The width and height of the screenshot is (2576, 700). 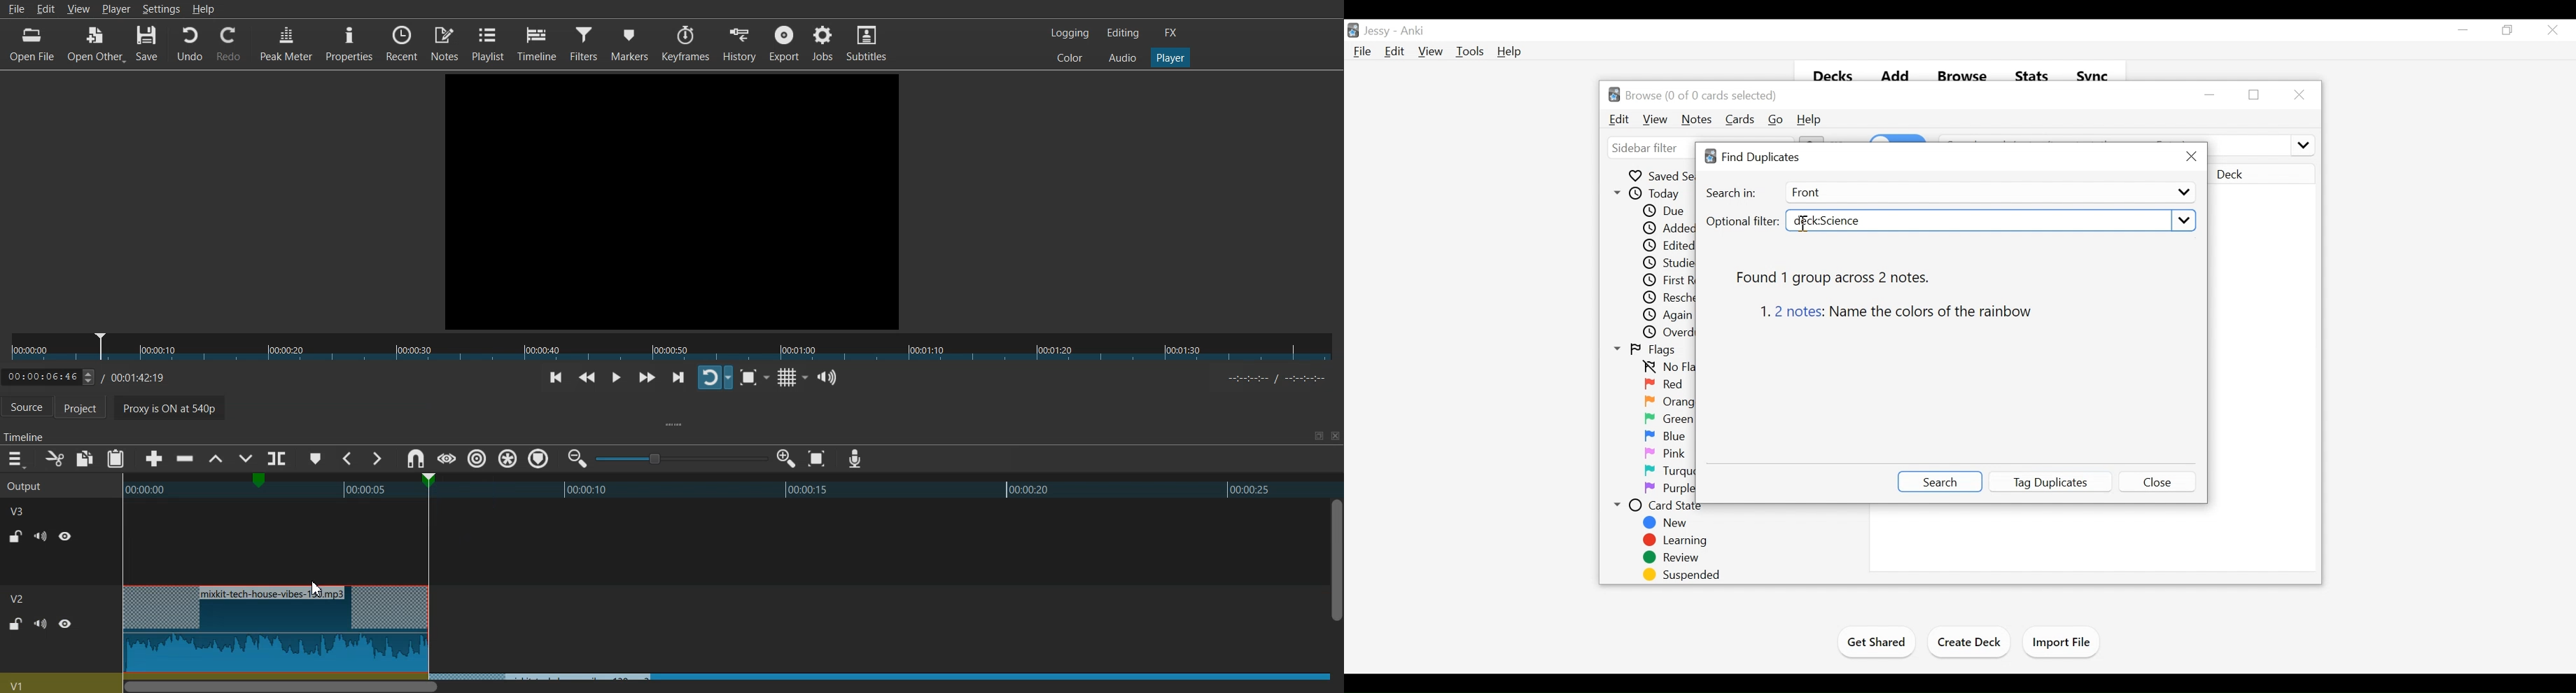 What do you see at coordinates (1875, 644) in the screenshot?
I see `Get Shared` at bounding box center [1875, 644].